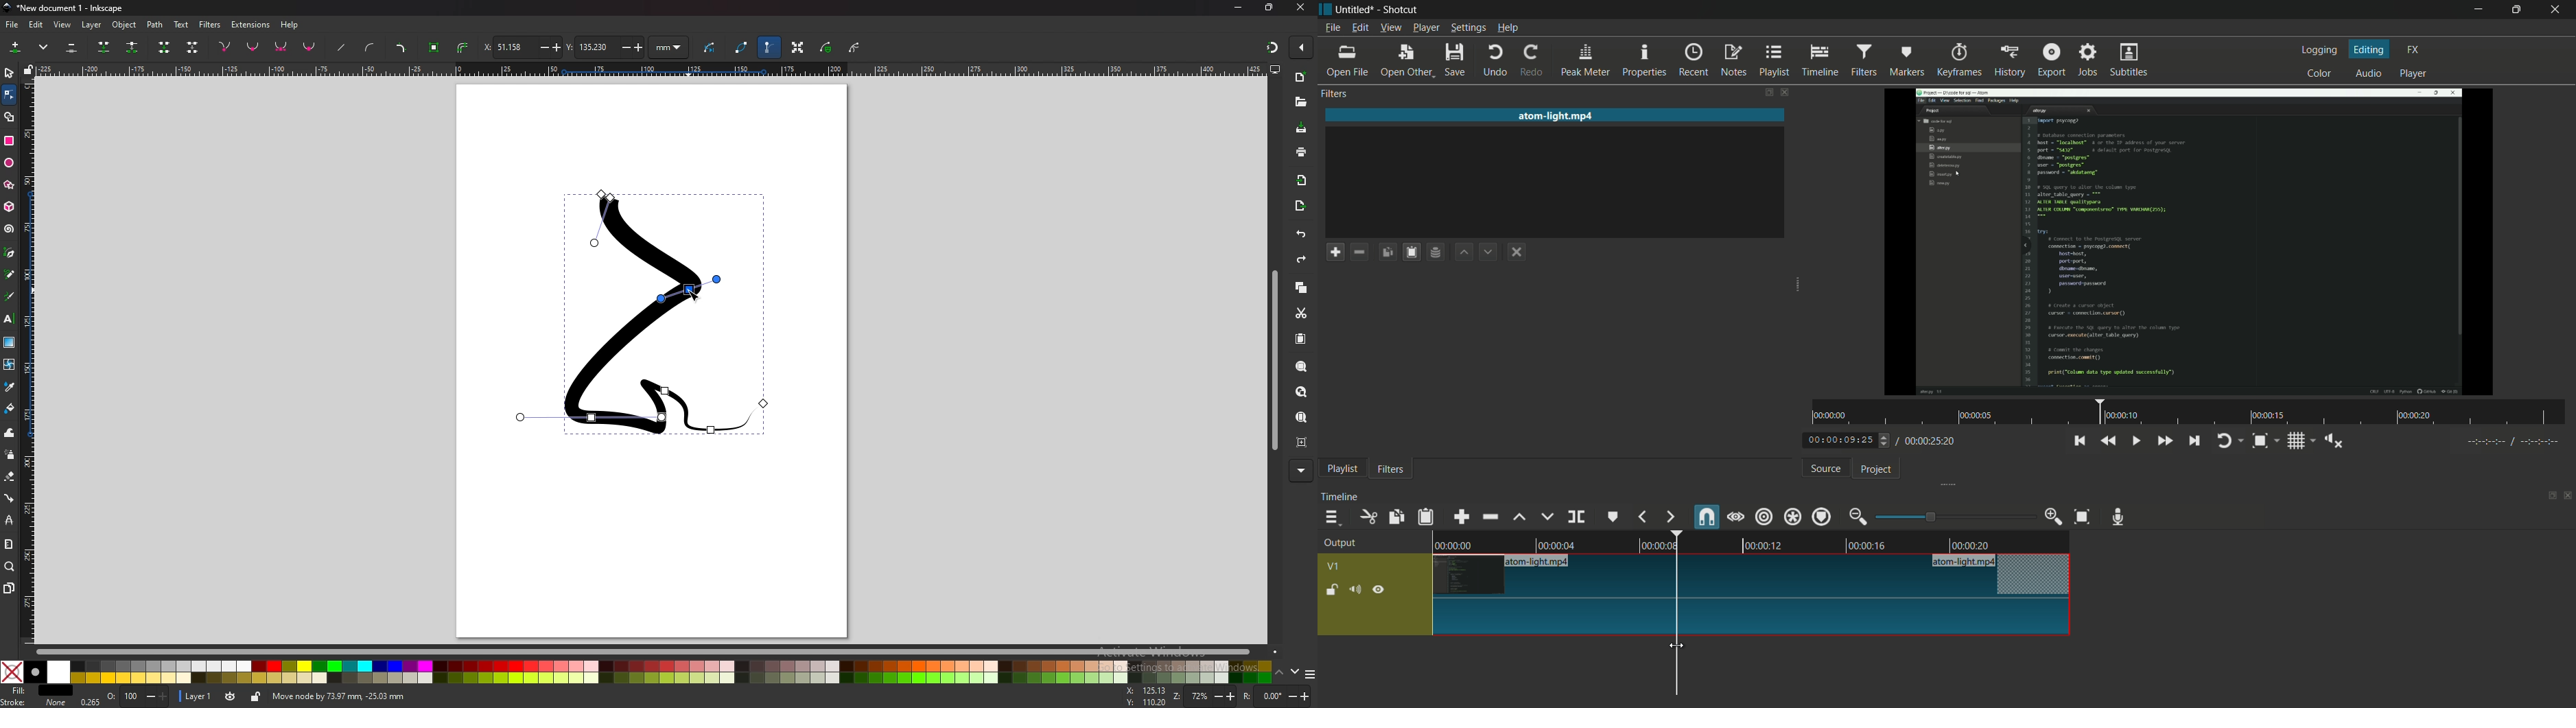  I want to click on ripple delete, so click(1490, 516).